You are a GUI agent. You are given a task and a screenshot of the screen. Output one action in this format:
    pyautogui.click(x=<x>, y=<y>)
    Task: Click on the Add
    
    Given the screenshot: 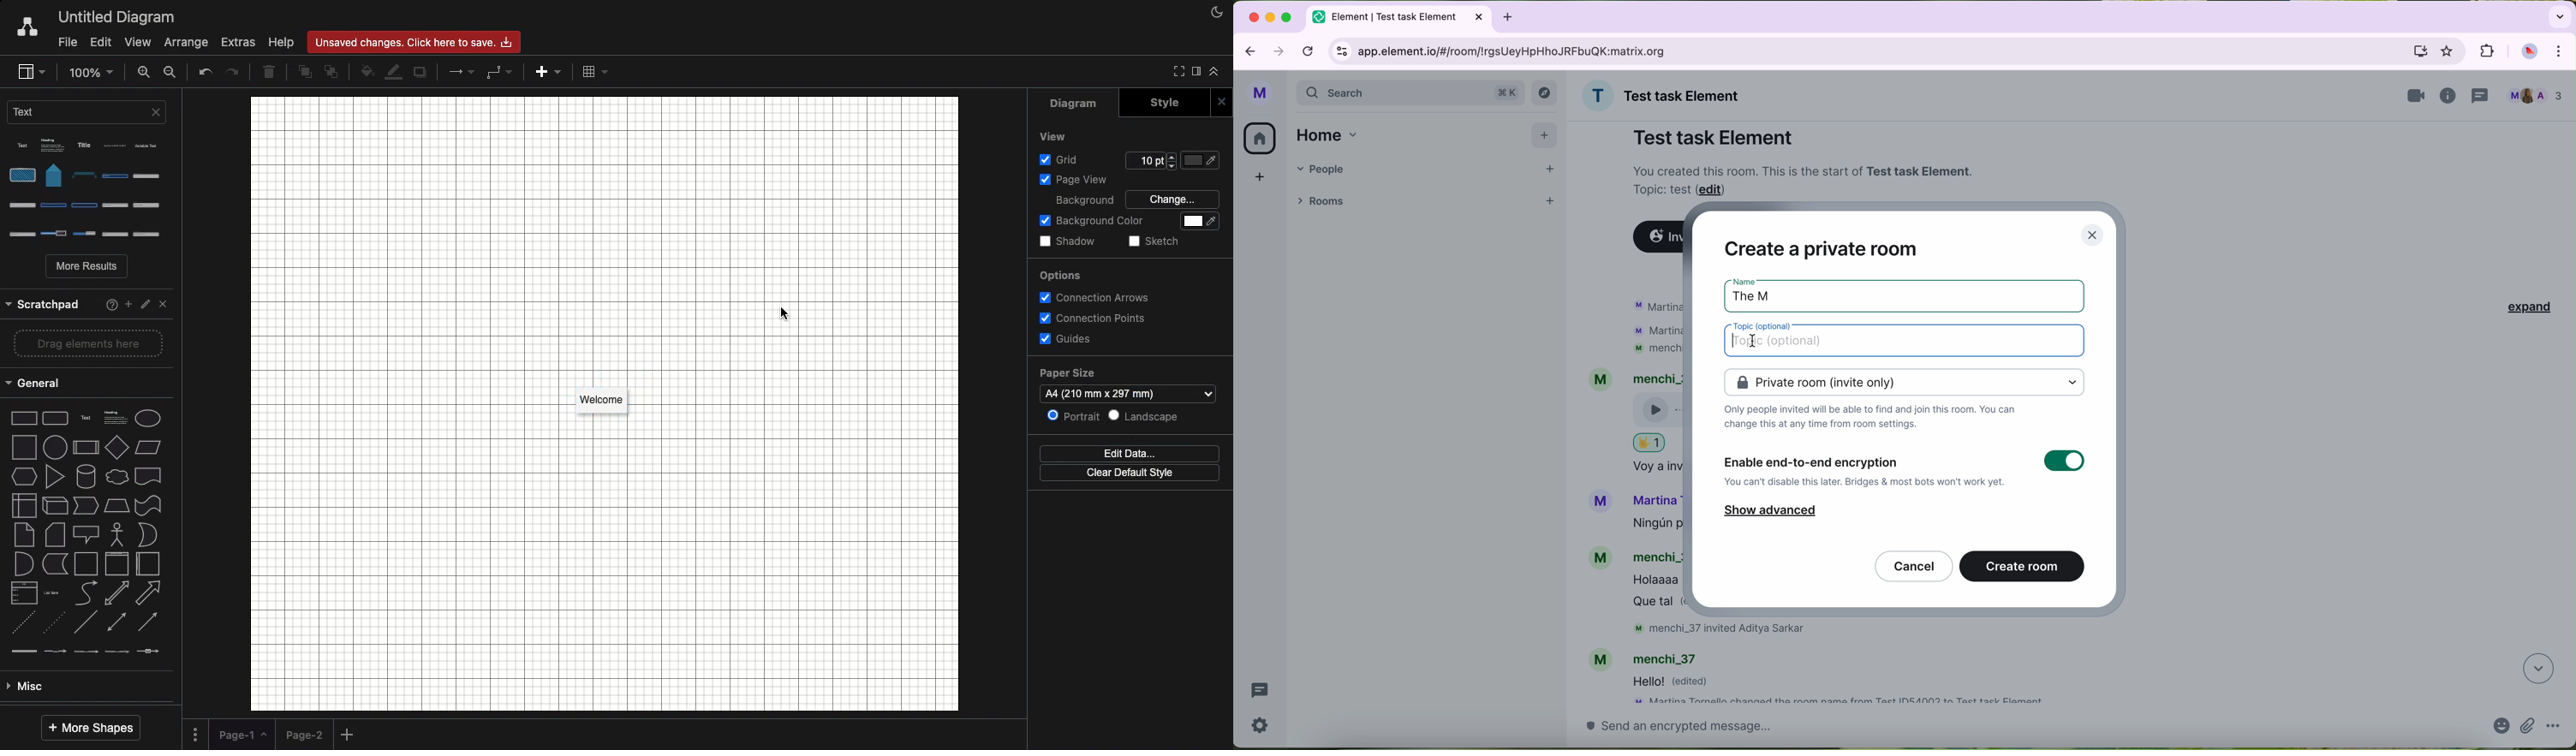 What is the action you would take?
    pyautogui.click(x=546, y=74)
    